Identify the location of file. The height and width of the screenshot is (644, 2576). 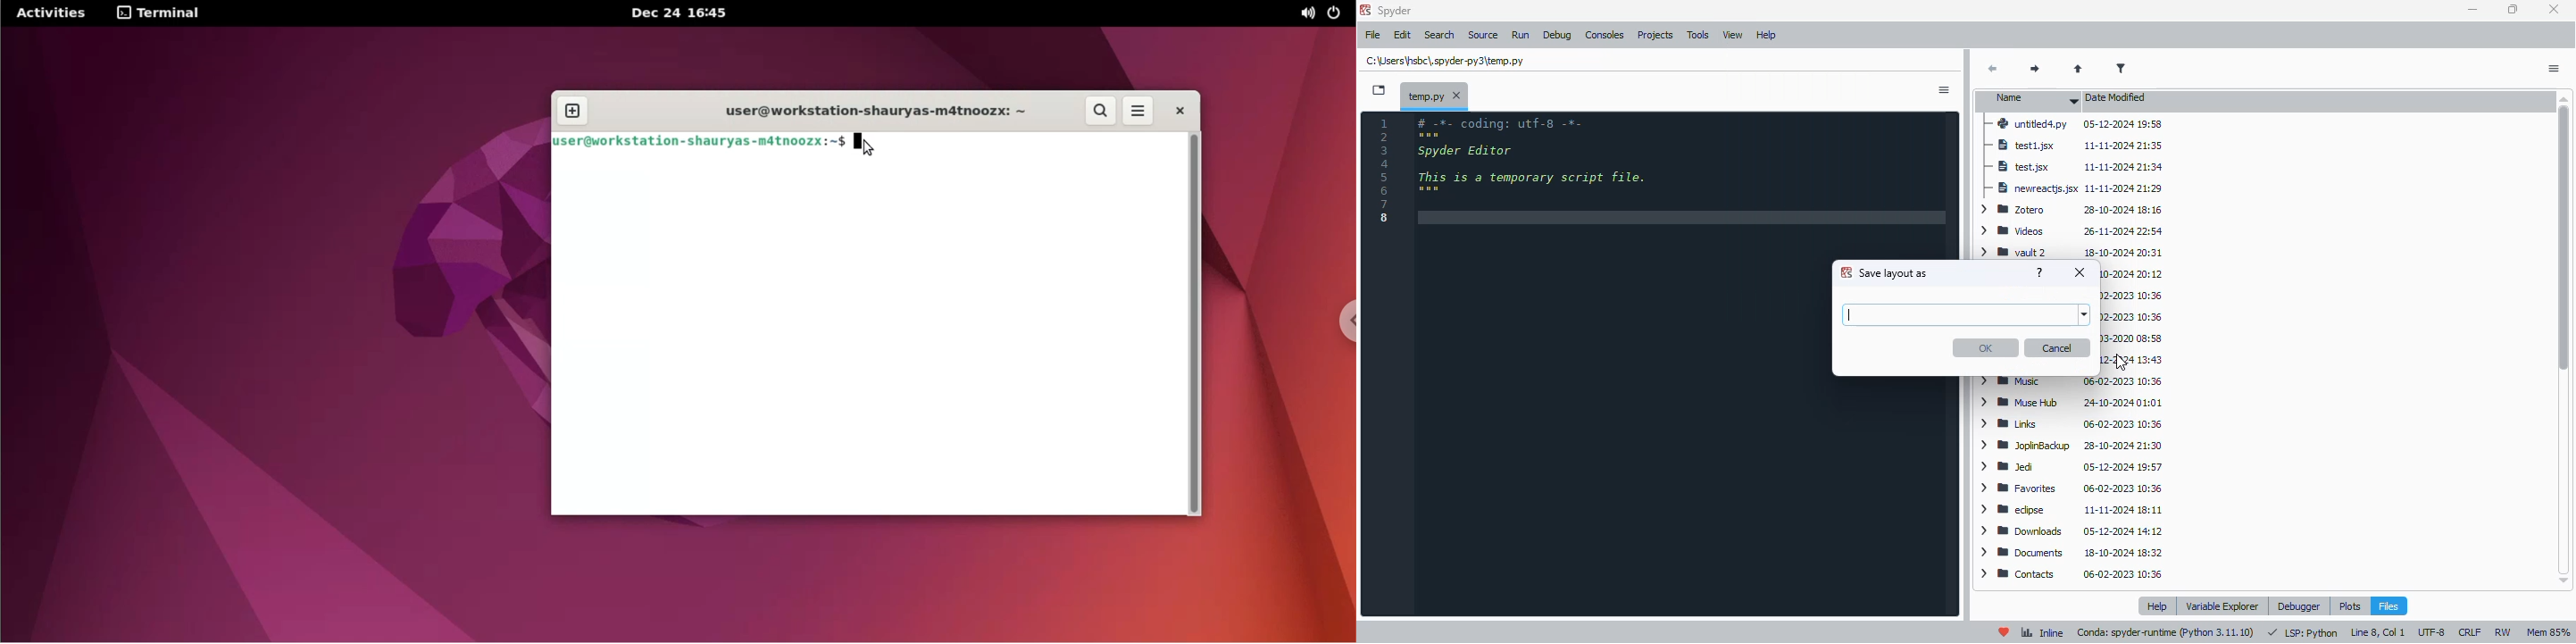
(1374, 36).